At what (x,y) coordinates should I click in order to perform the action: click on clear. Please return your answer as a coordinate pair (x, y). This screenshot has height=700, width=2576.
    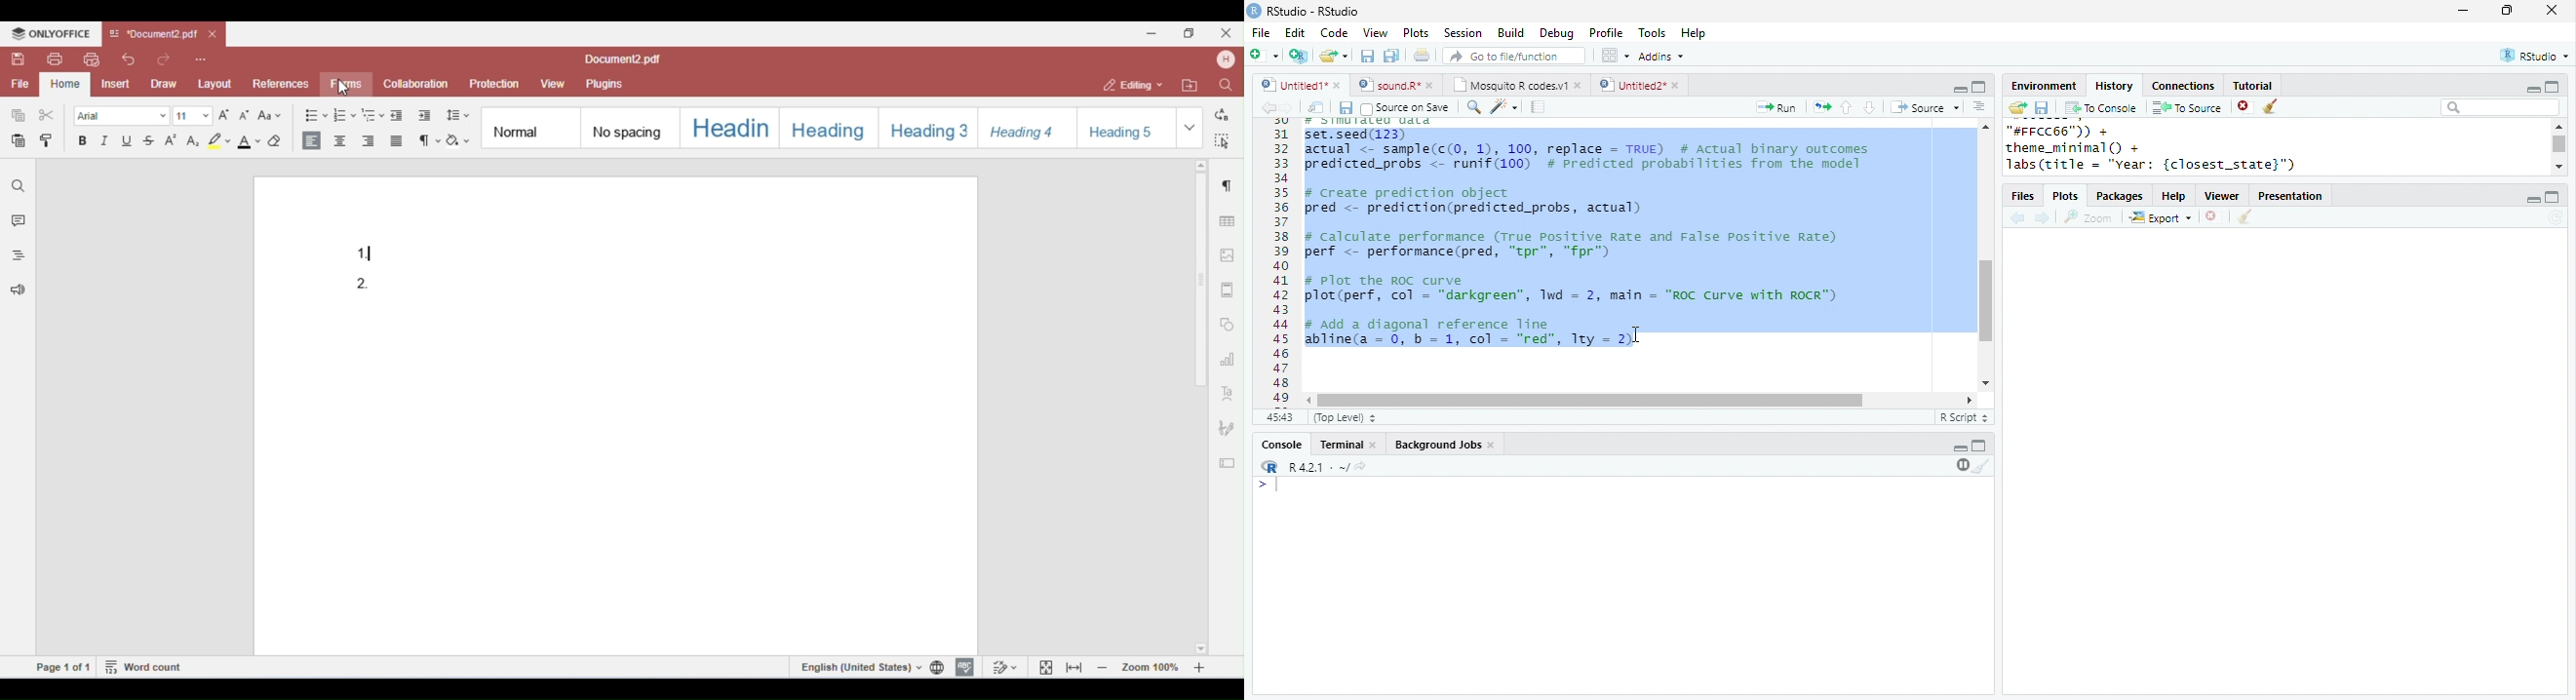
    Looking at the image, I should click on (2244, 217).